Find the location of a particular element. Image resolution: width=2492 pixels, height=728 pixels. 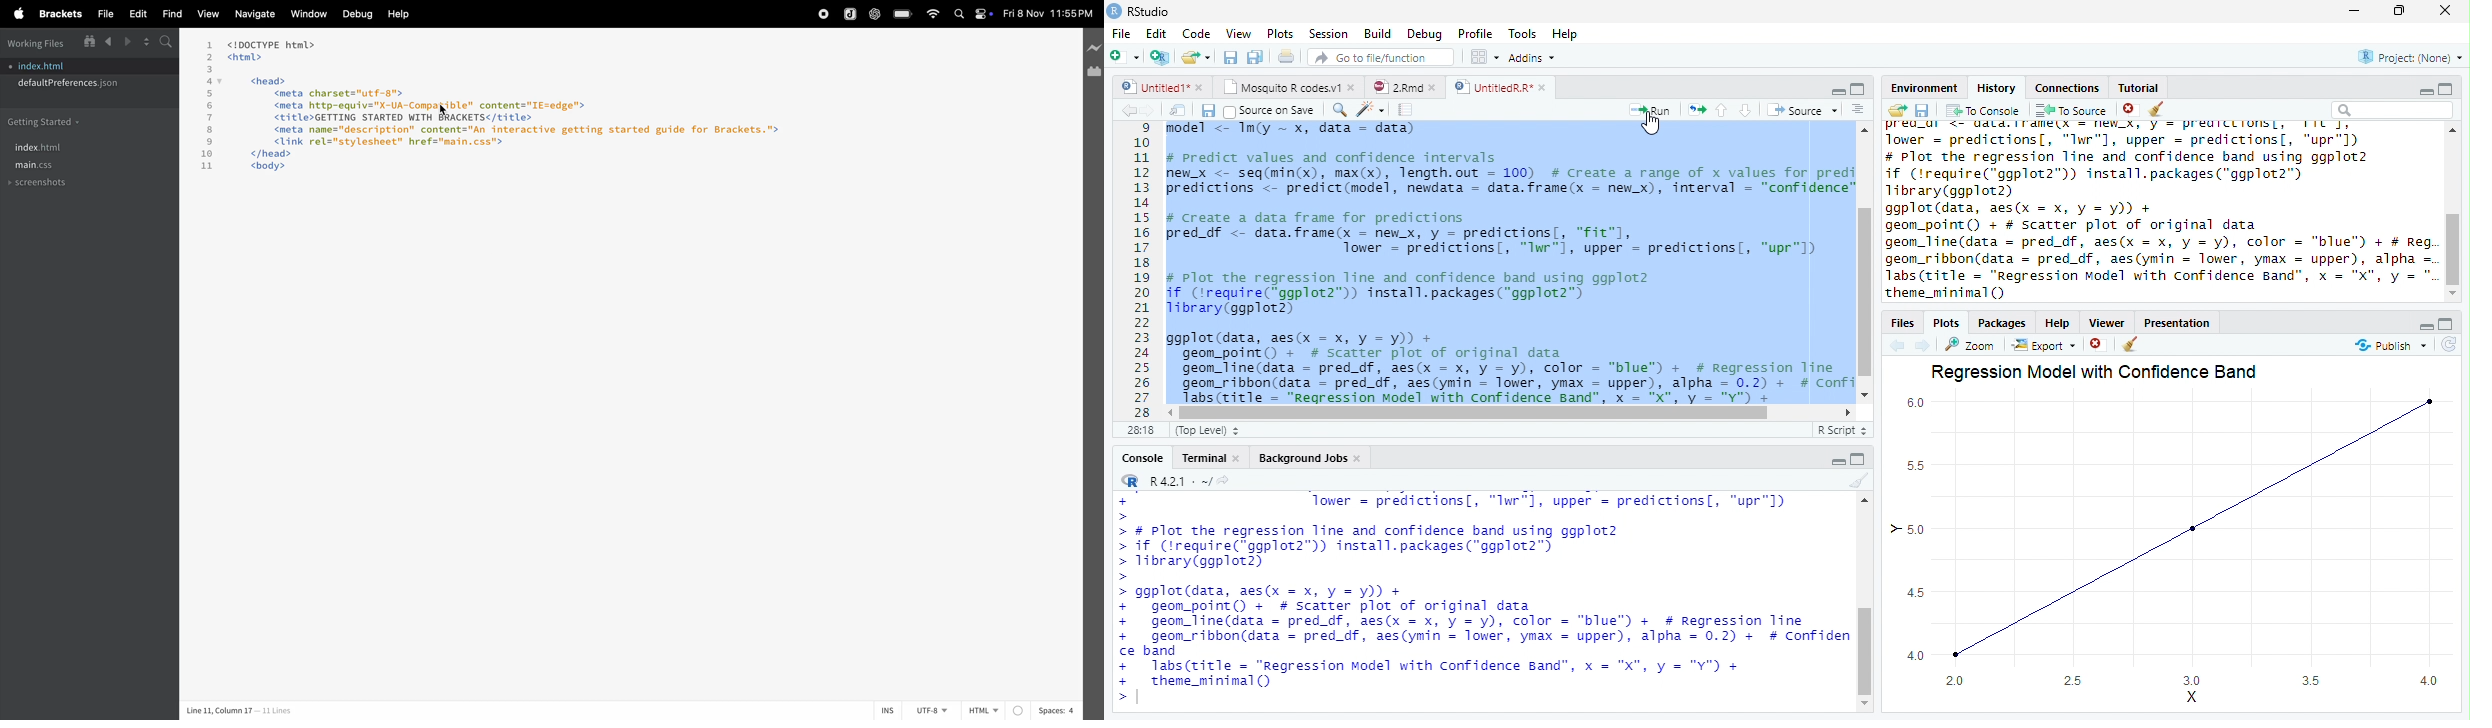

lower = predictions, "lwr”], upper = predictions(, “upr®])Plot the regression Tine and confidence band using ggplot2 (irequire(“ggplot2”)) install.packages(“ggplot2”)ibrary(ggplot2)gplot (data, aes(x = x, y = y)) +eon_point() + # Scatter plot of original dataICE Ie ae Ban ere Eolor = "Blua> +. # hapeon_ribbon(data = pred_df, aes(ymin = lower, ymax = upper), alpha =.abs (title = “Regression Model with Confidence Band”, x = "X", y =heme_minimal () is located at coordinates (2157, 213).